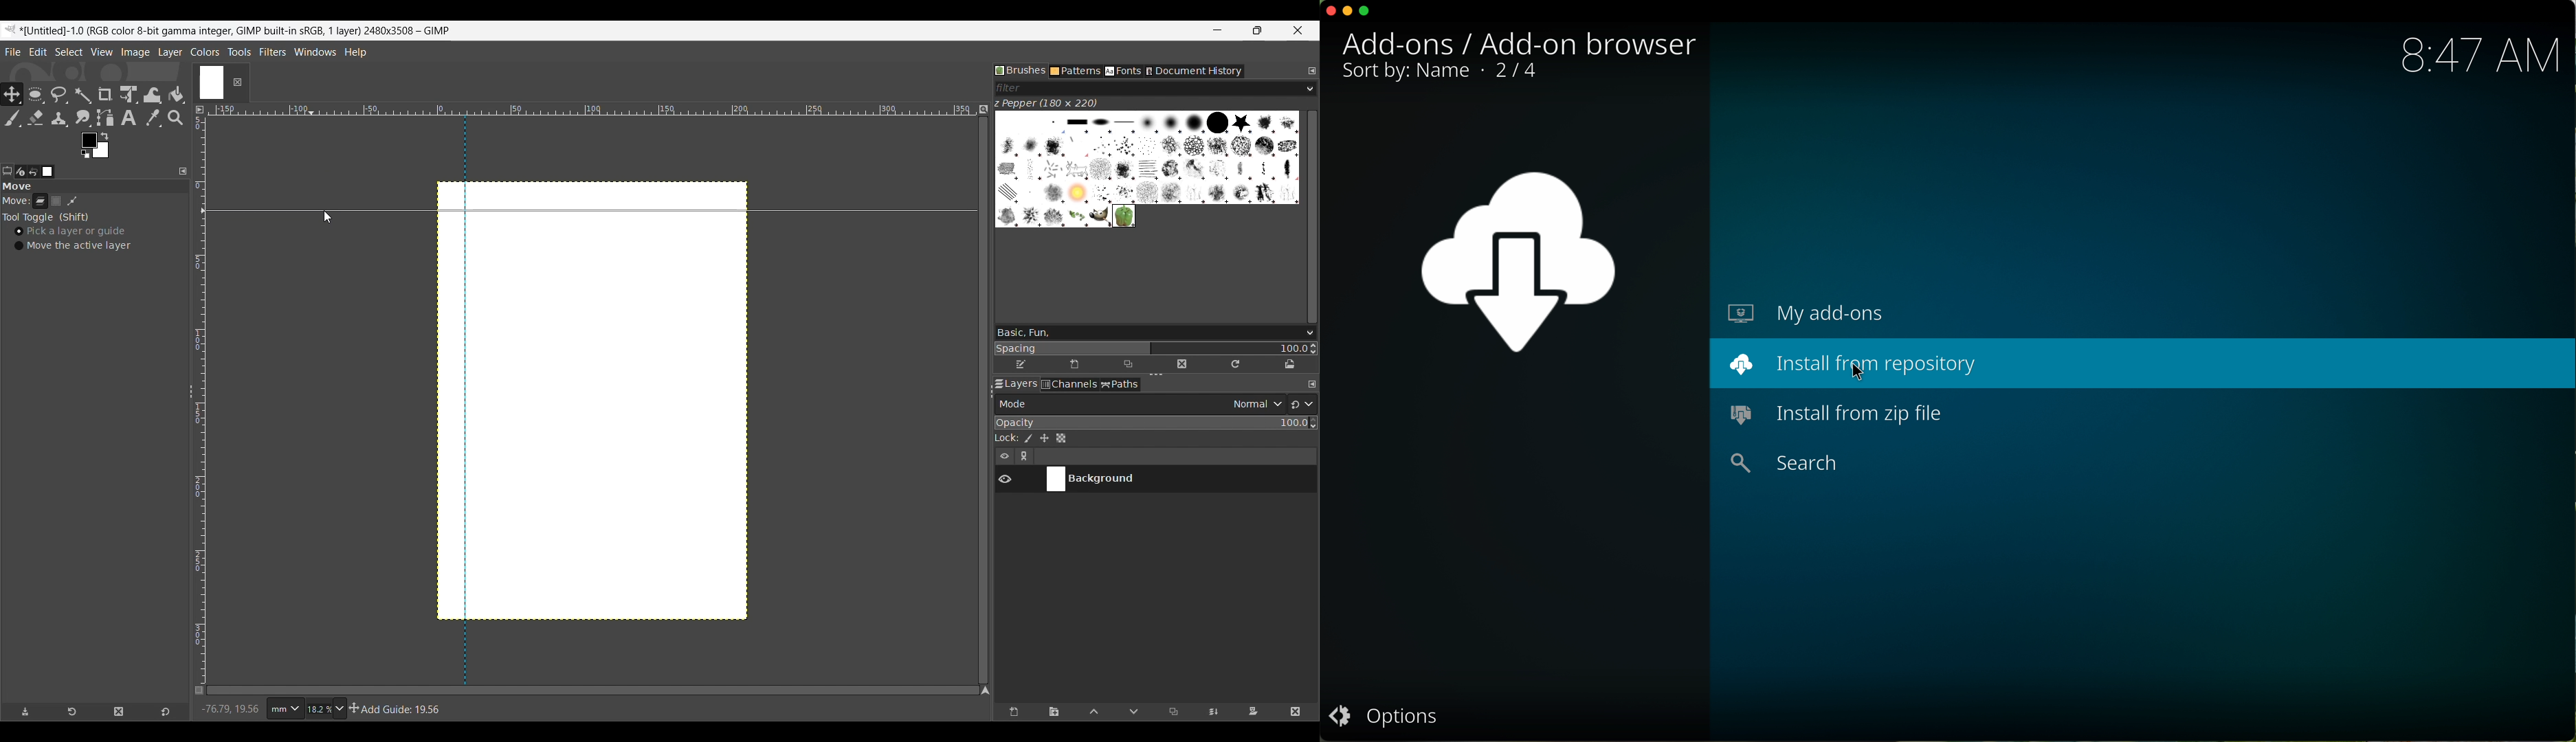  Describe the element at coordinates (239, 52) in the screenshot. I see `Tools menu` at that location.